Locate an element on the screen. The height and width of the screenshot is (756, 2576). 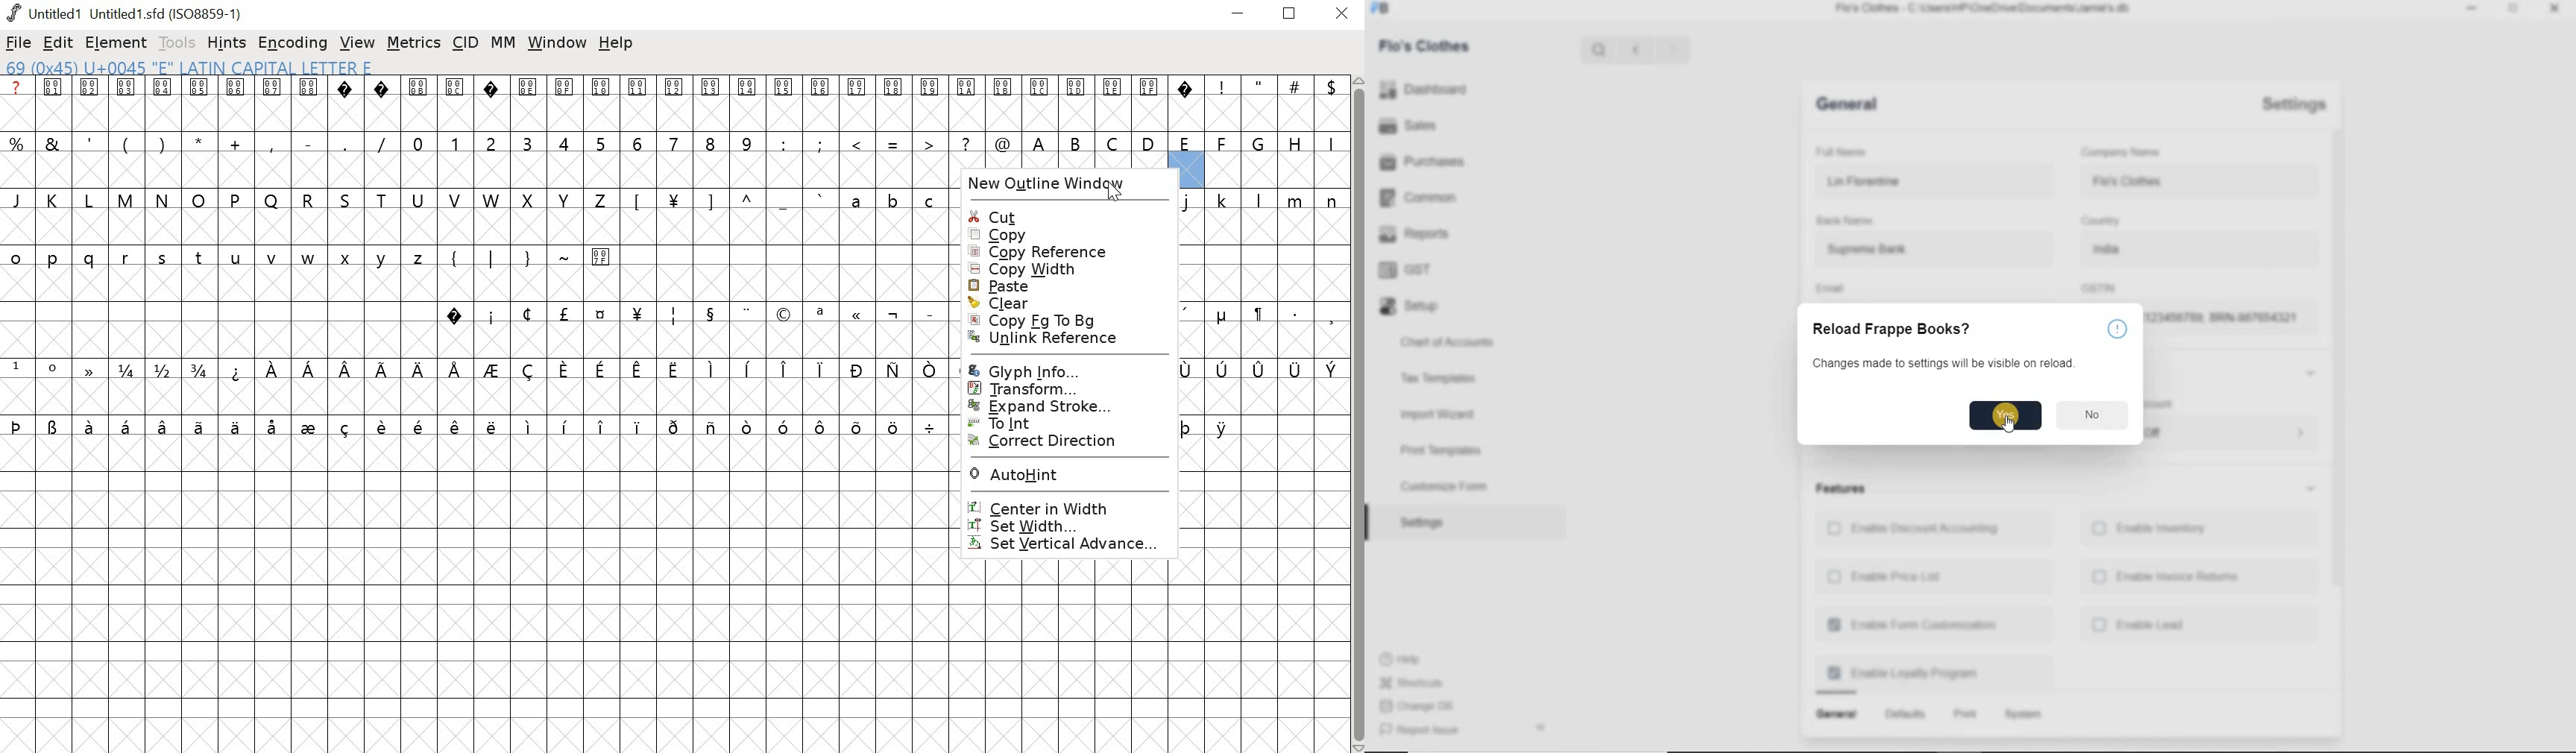
COPY is located at coordinates (1062, 236).